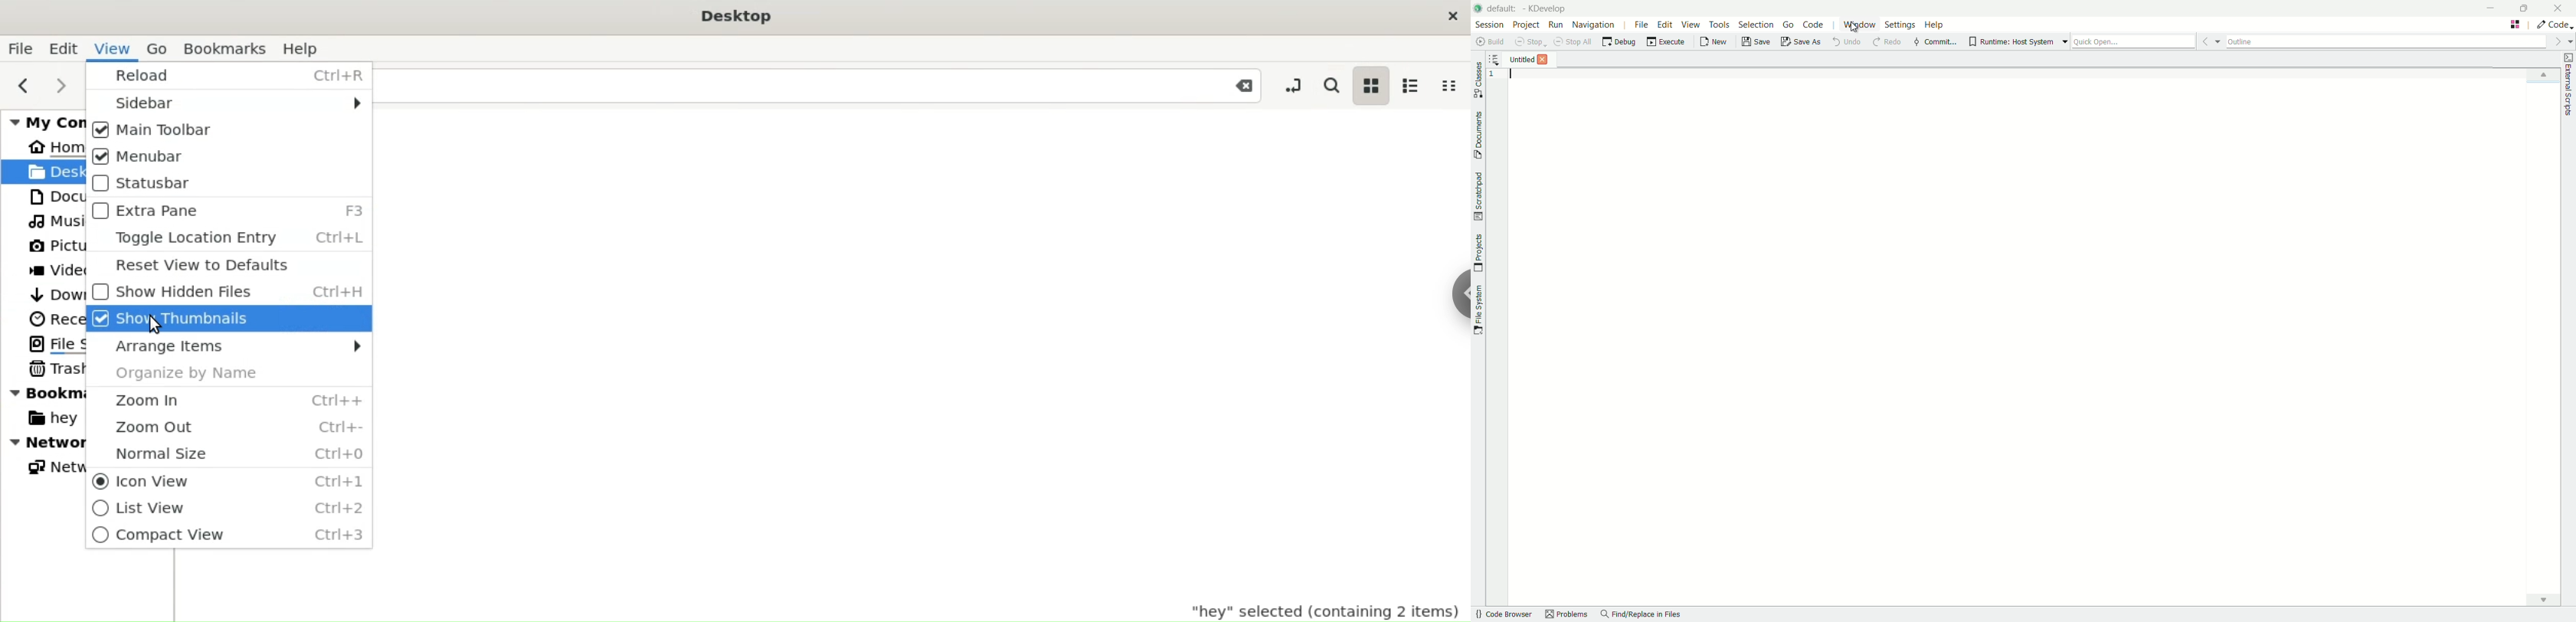 The image size is (2576, 644). What do you see at coordinates (1573, 42) in the screenshot?
I see `stop all` at bounding box center [1573, 42].